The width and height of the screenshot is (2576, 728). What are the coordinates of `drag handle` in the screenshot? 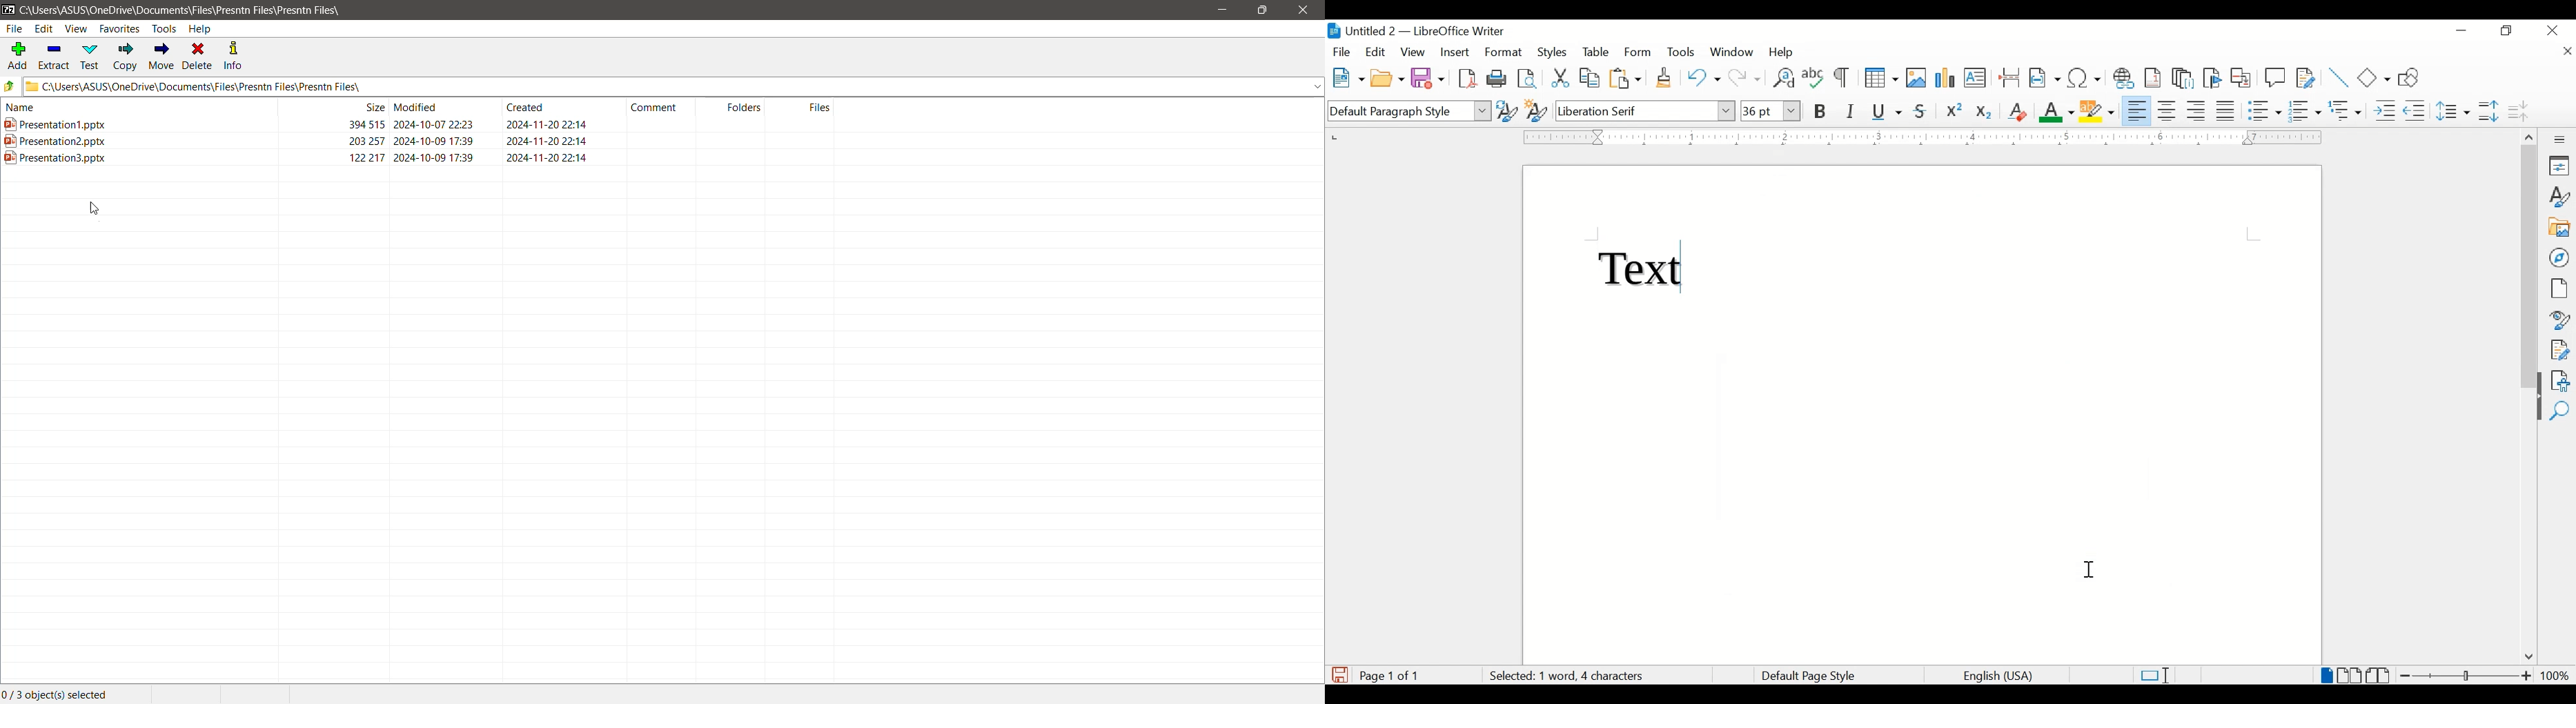 It's located at (2534, 409).